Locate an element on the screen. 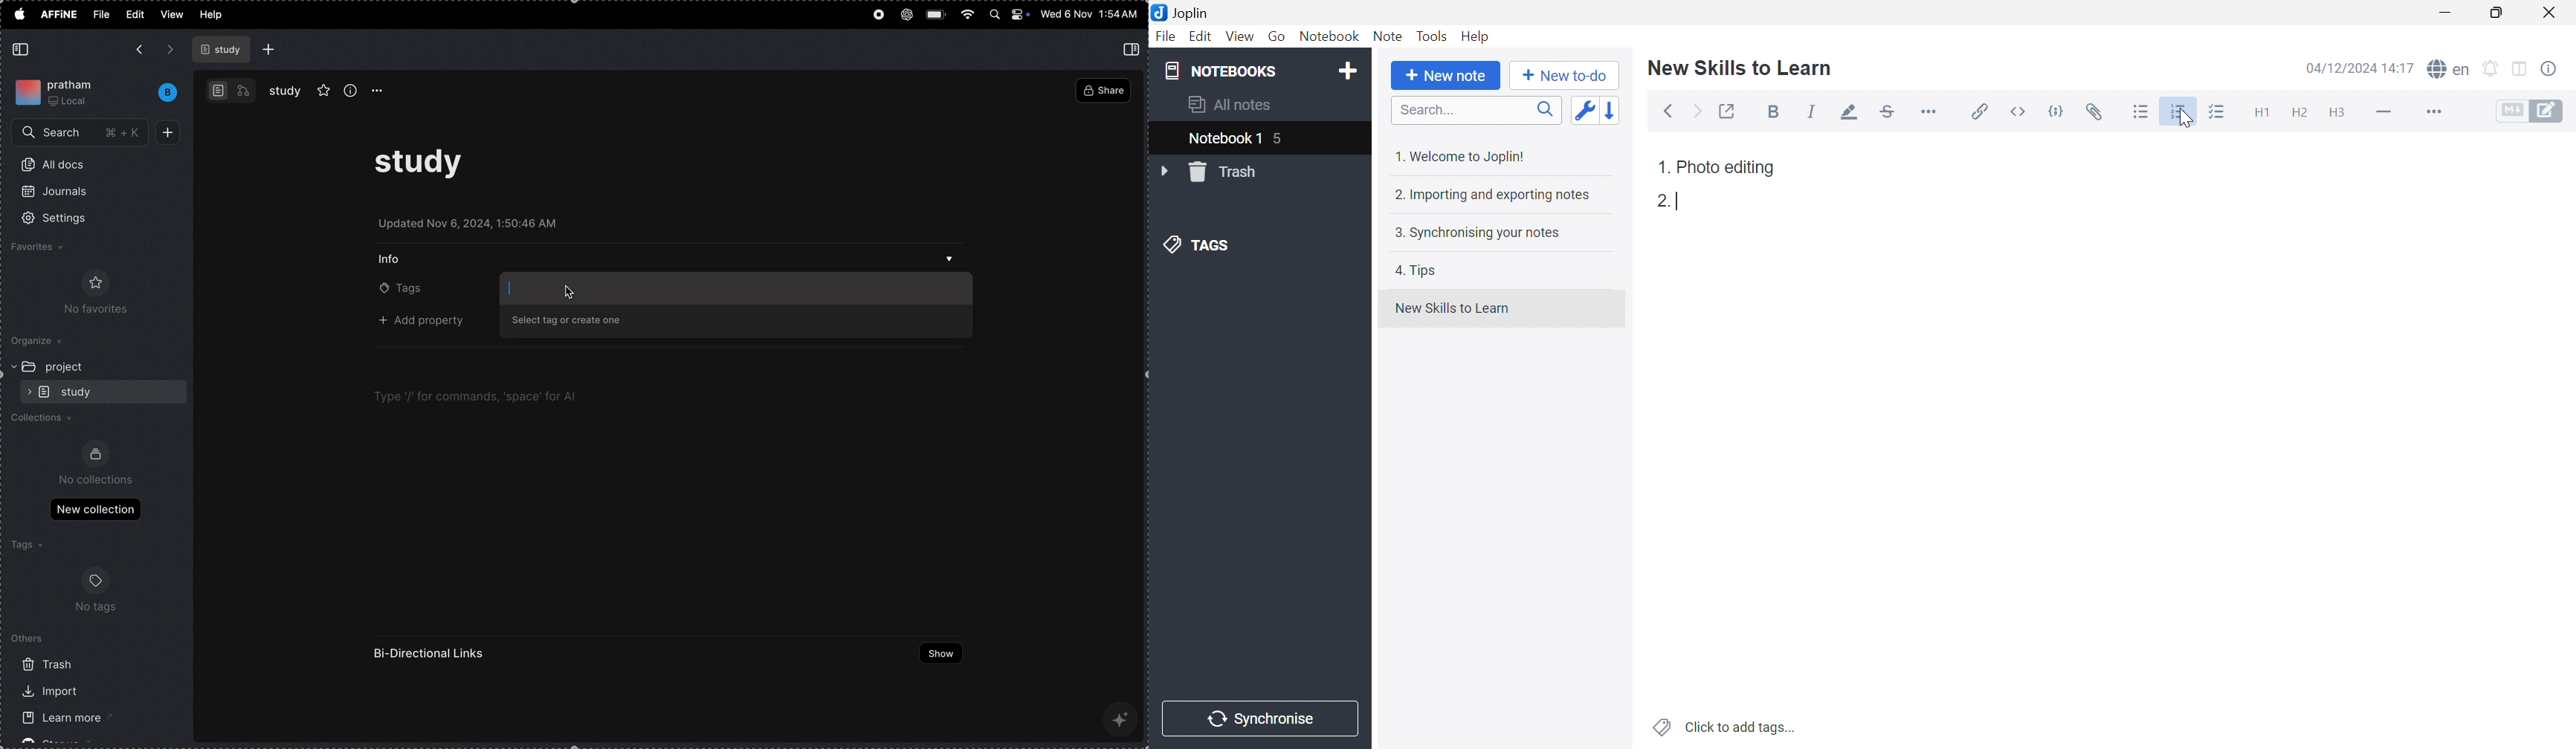 This screenshot has width=2576, height=756. 1. Welcome to Joplin is located at coordinates (1459, 156).